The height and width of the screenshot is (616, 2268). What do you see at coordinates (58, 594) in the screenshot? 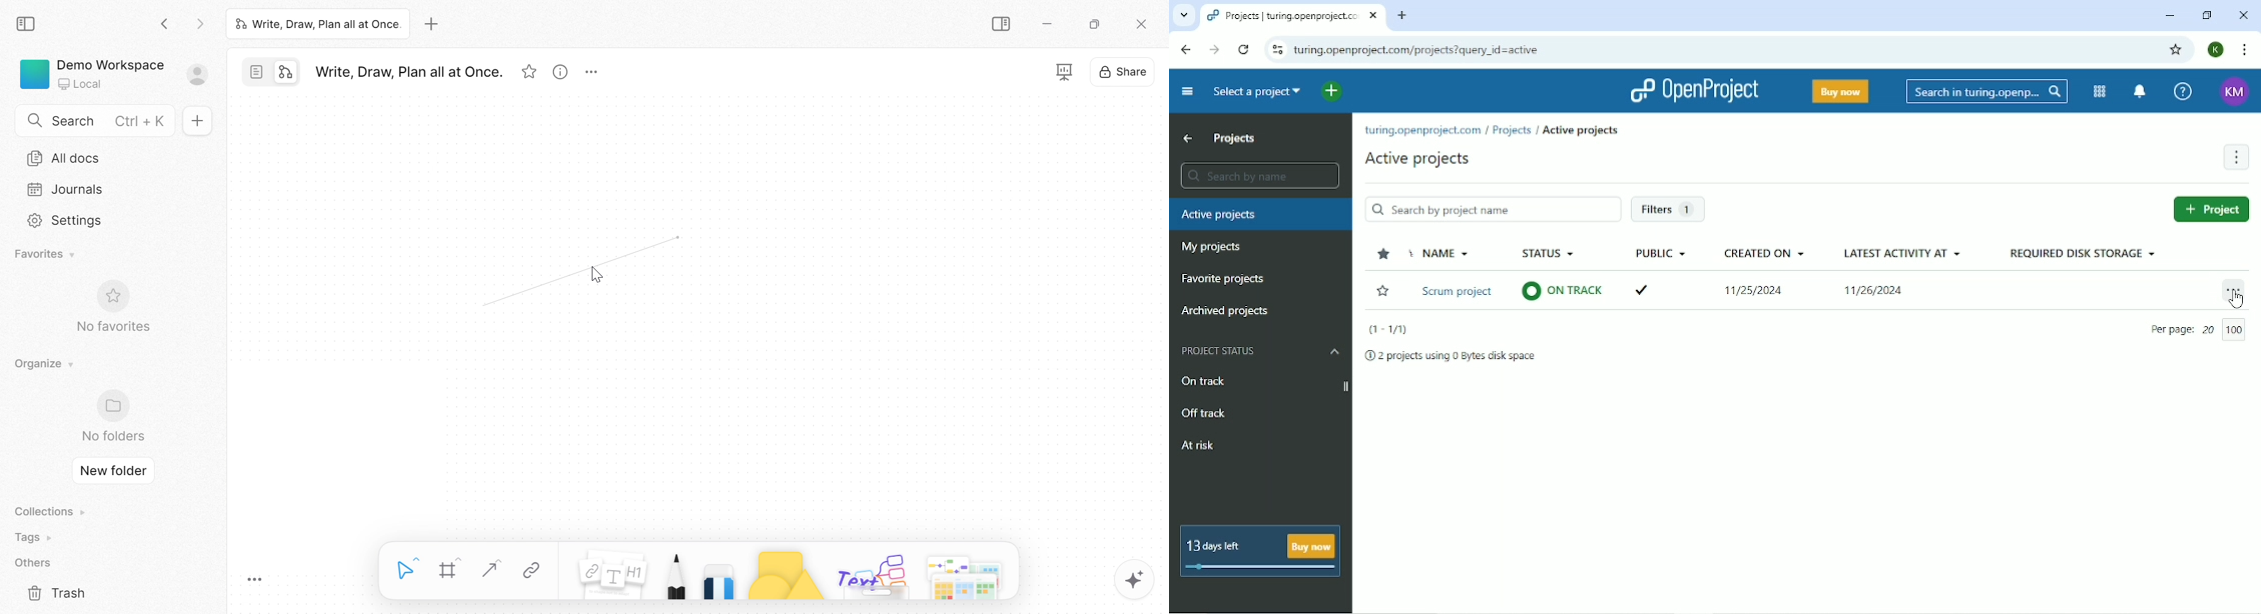
I see `Trash` at bounding box center [58, 594].